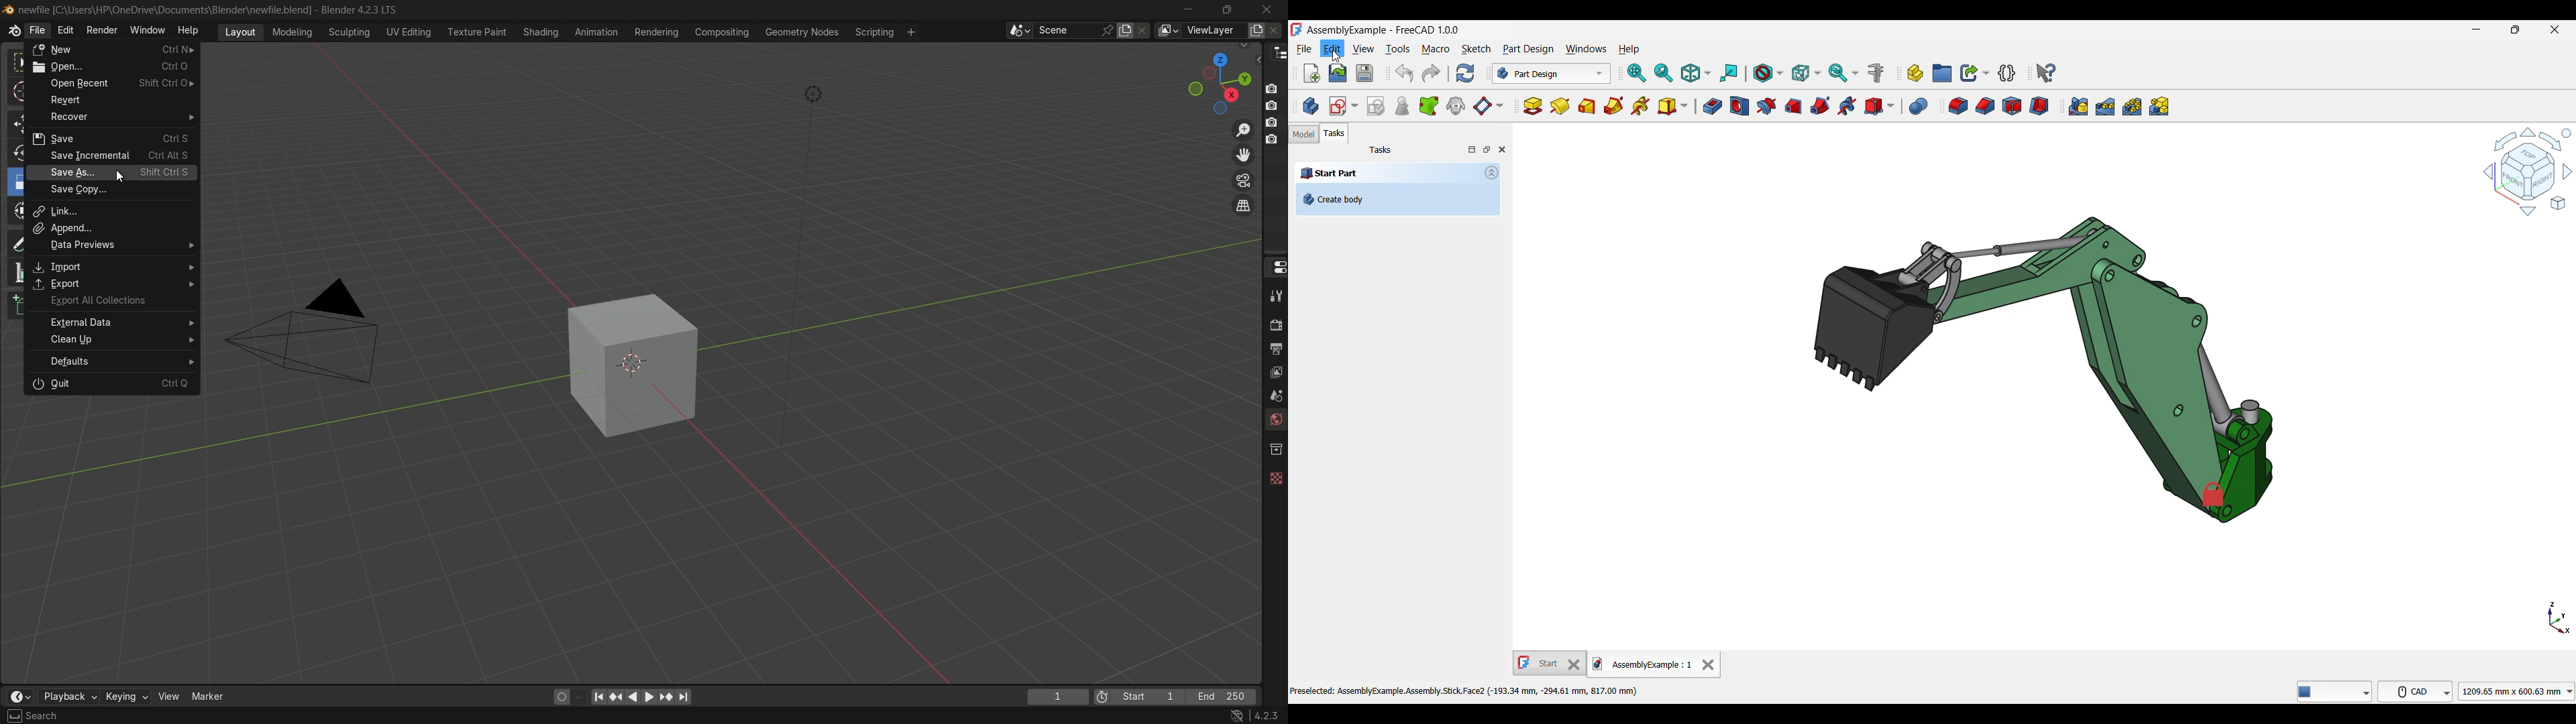  What do you see at coordinates (148, 30) in the screenshot?
I see `window menu` at bounding box center [148, 30].